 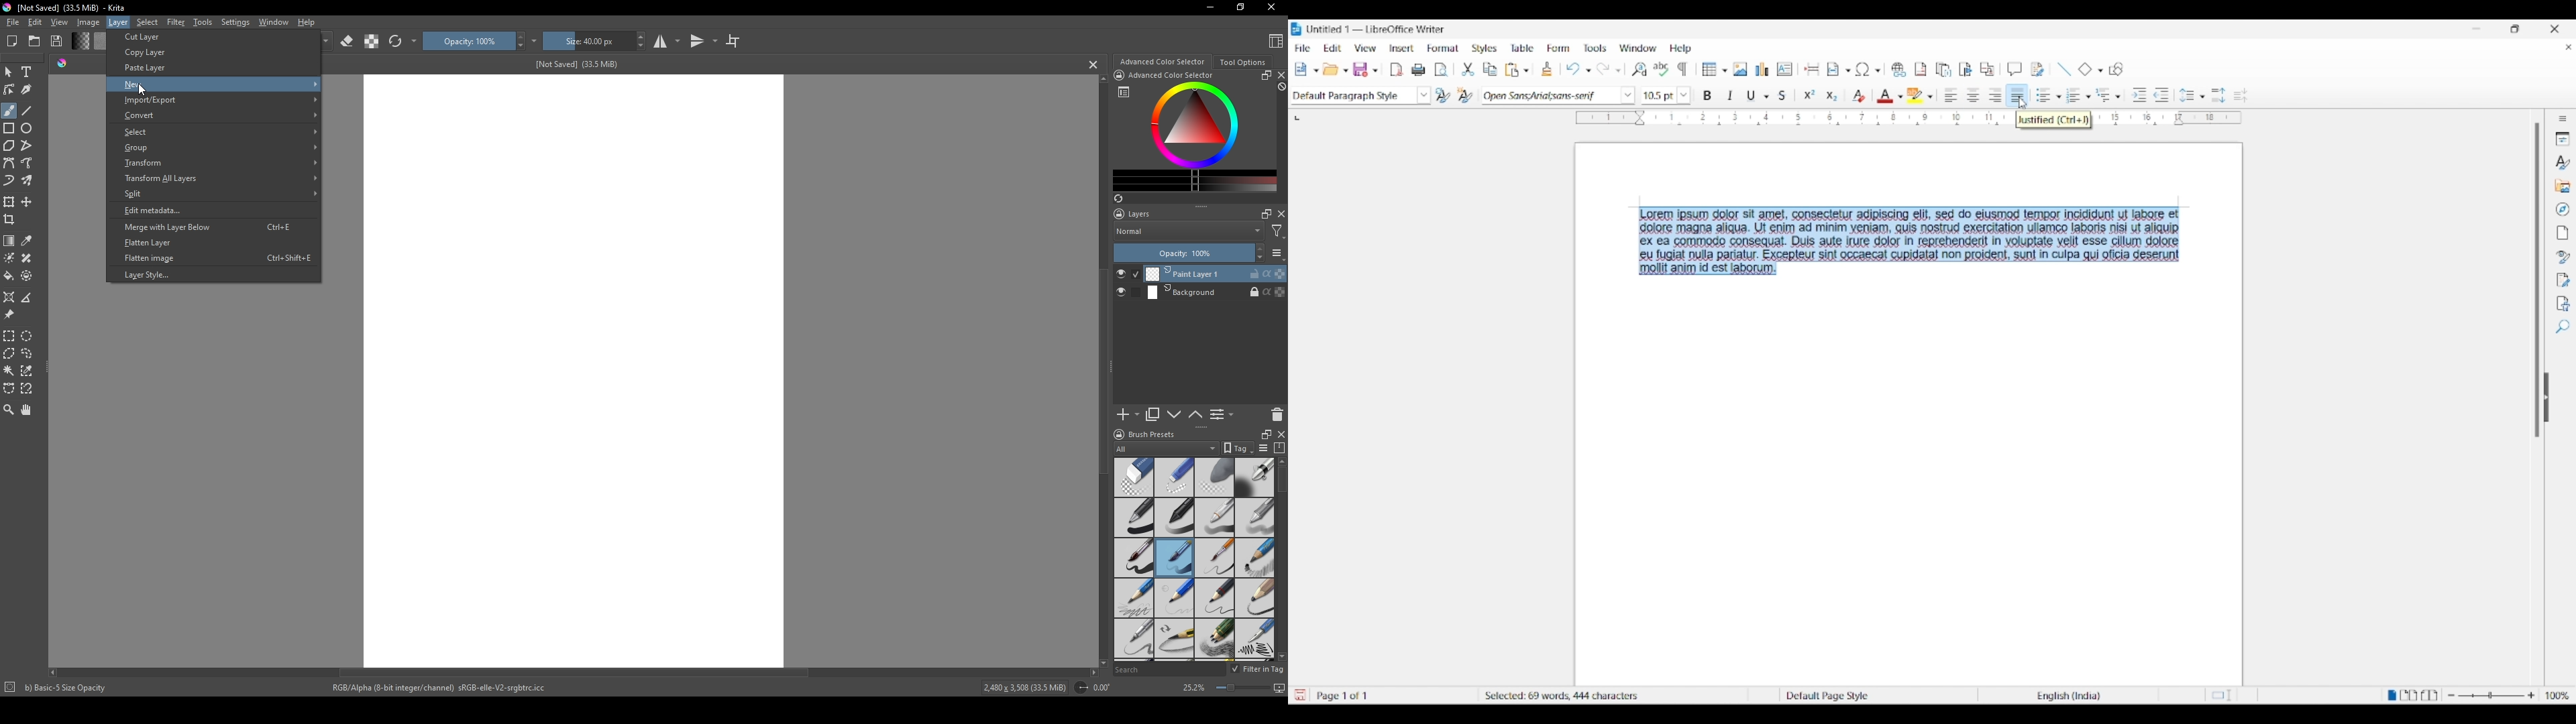 I want to click on pen, so click(x=1133, y=518).